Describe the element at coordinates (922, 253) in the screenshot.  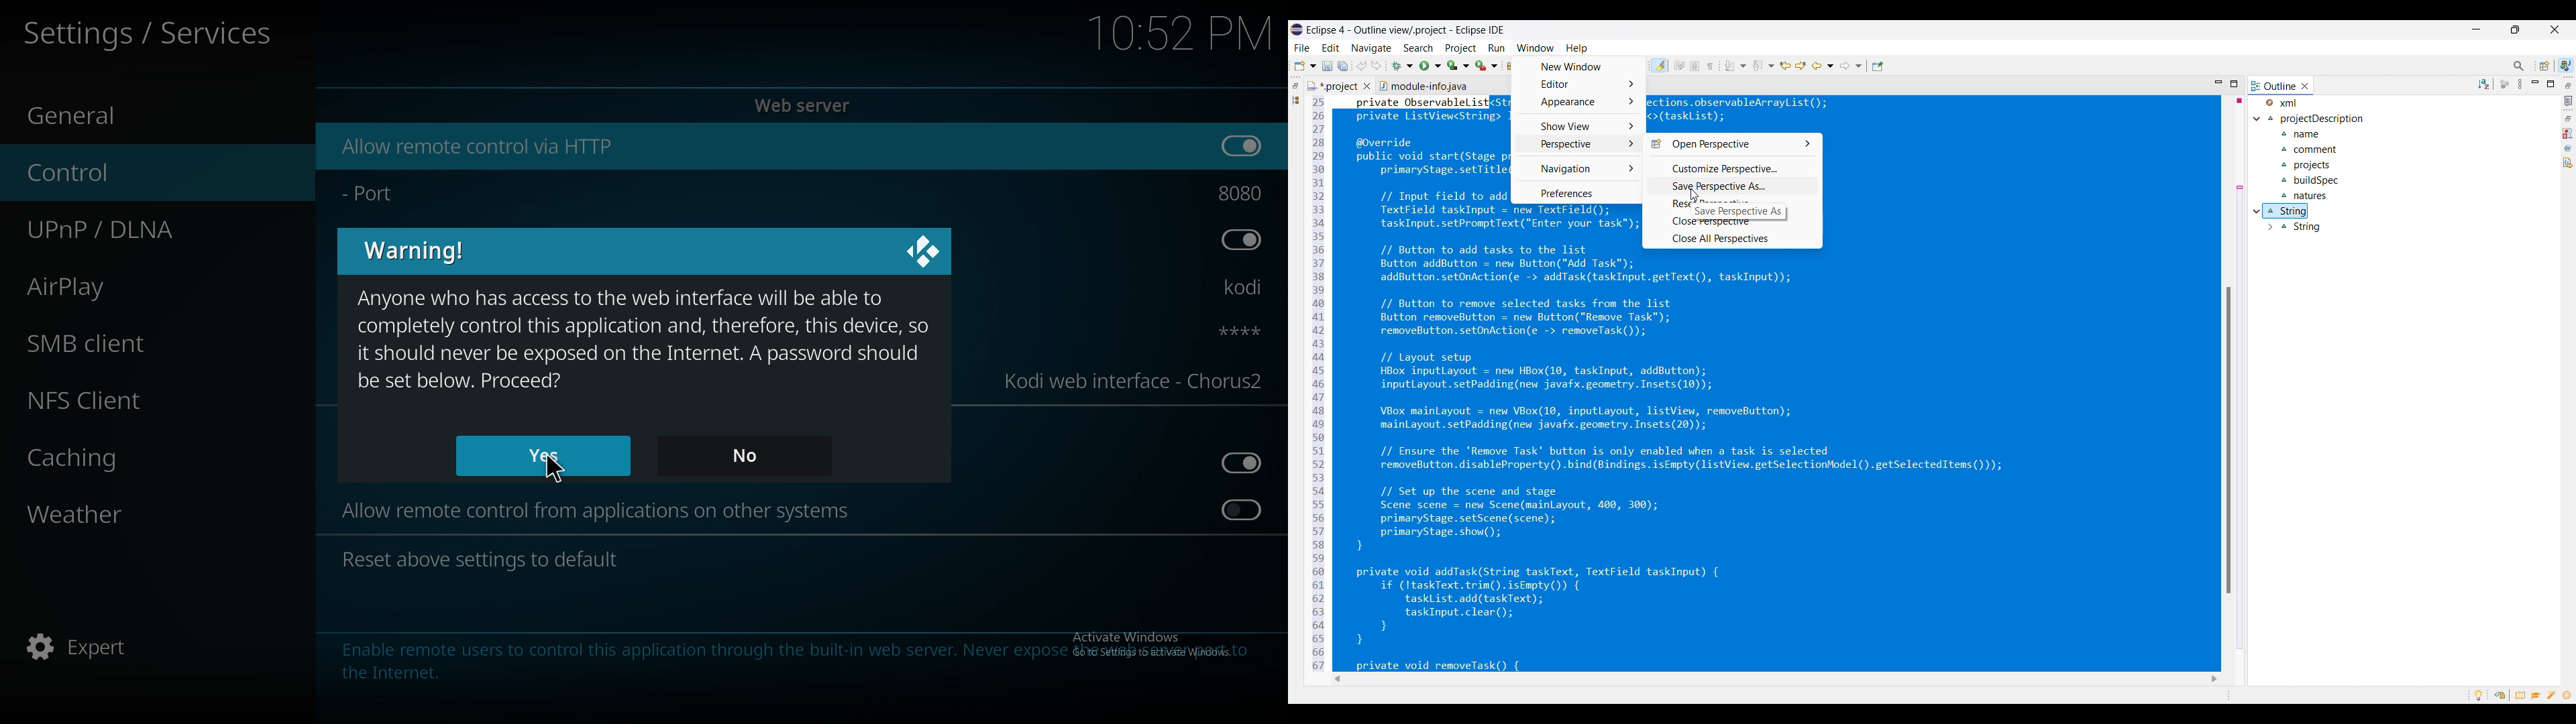
I see `close` at that location.